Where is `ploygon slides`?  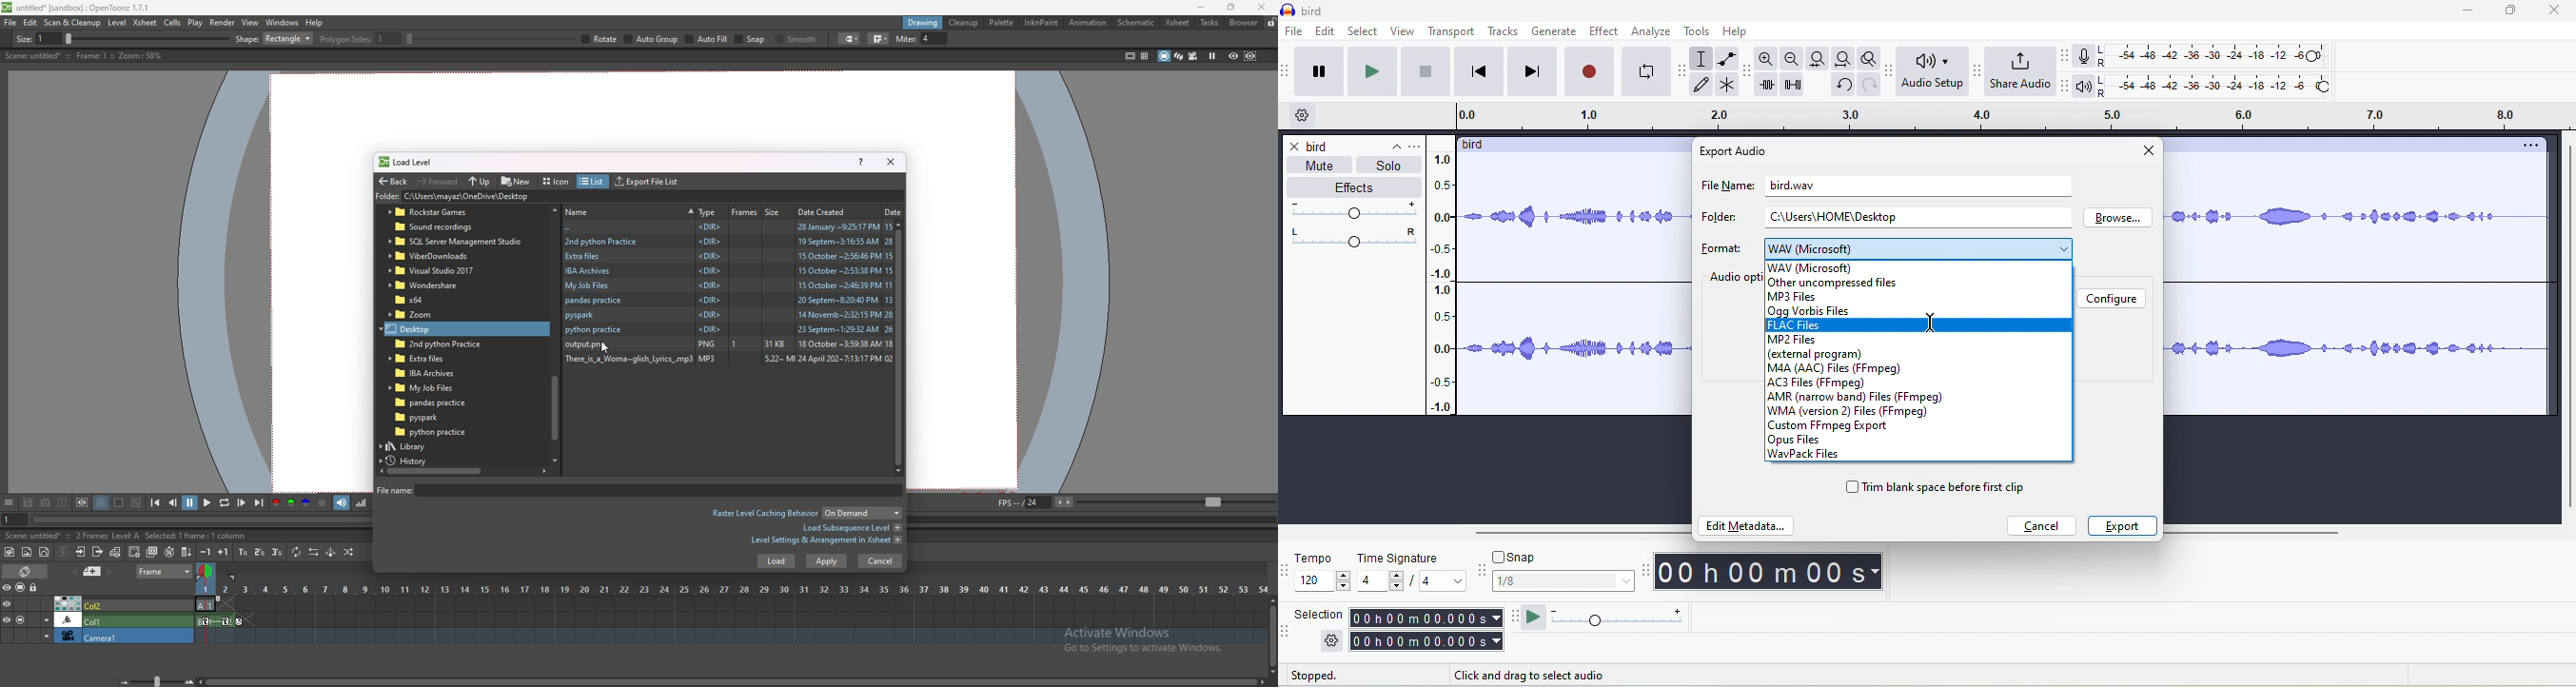
ploygon slides is located at coordinates (628, 39).